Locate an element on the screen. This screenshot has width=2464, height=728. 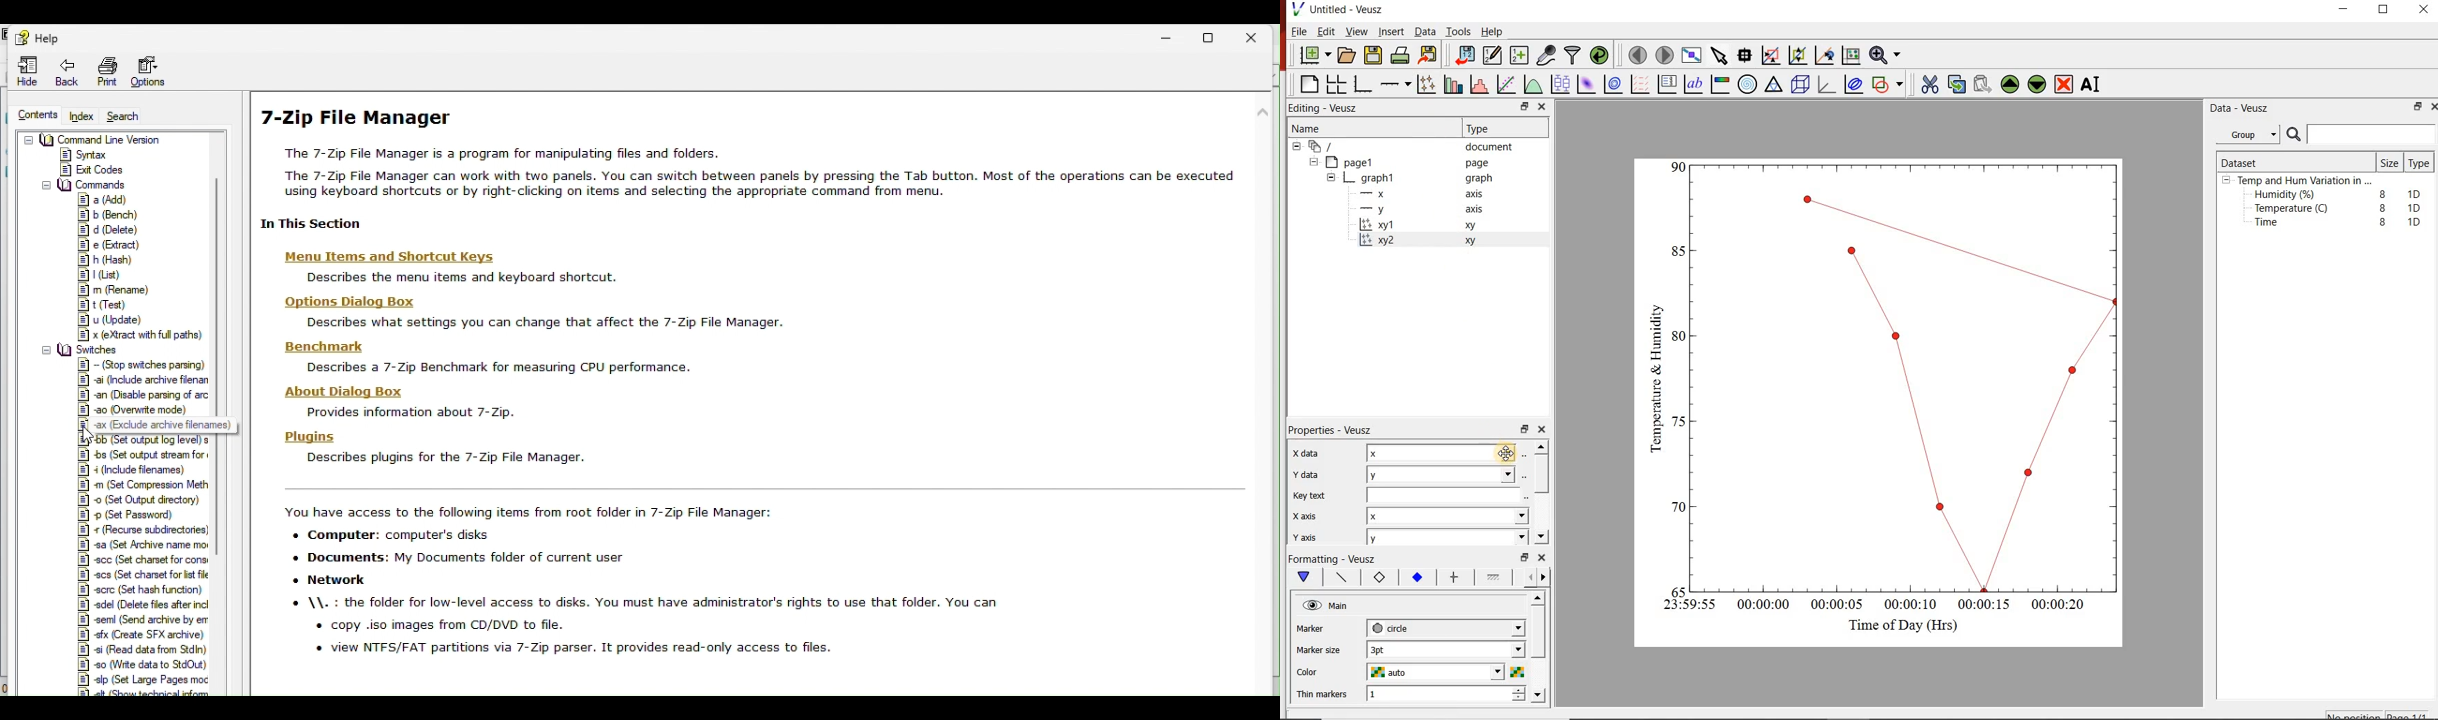
go forward is located at coordinates (1546, 577).